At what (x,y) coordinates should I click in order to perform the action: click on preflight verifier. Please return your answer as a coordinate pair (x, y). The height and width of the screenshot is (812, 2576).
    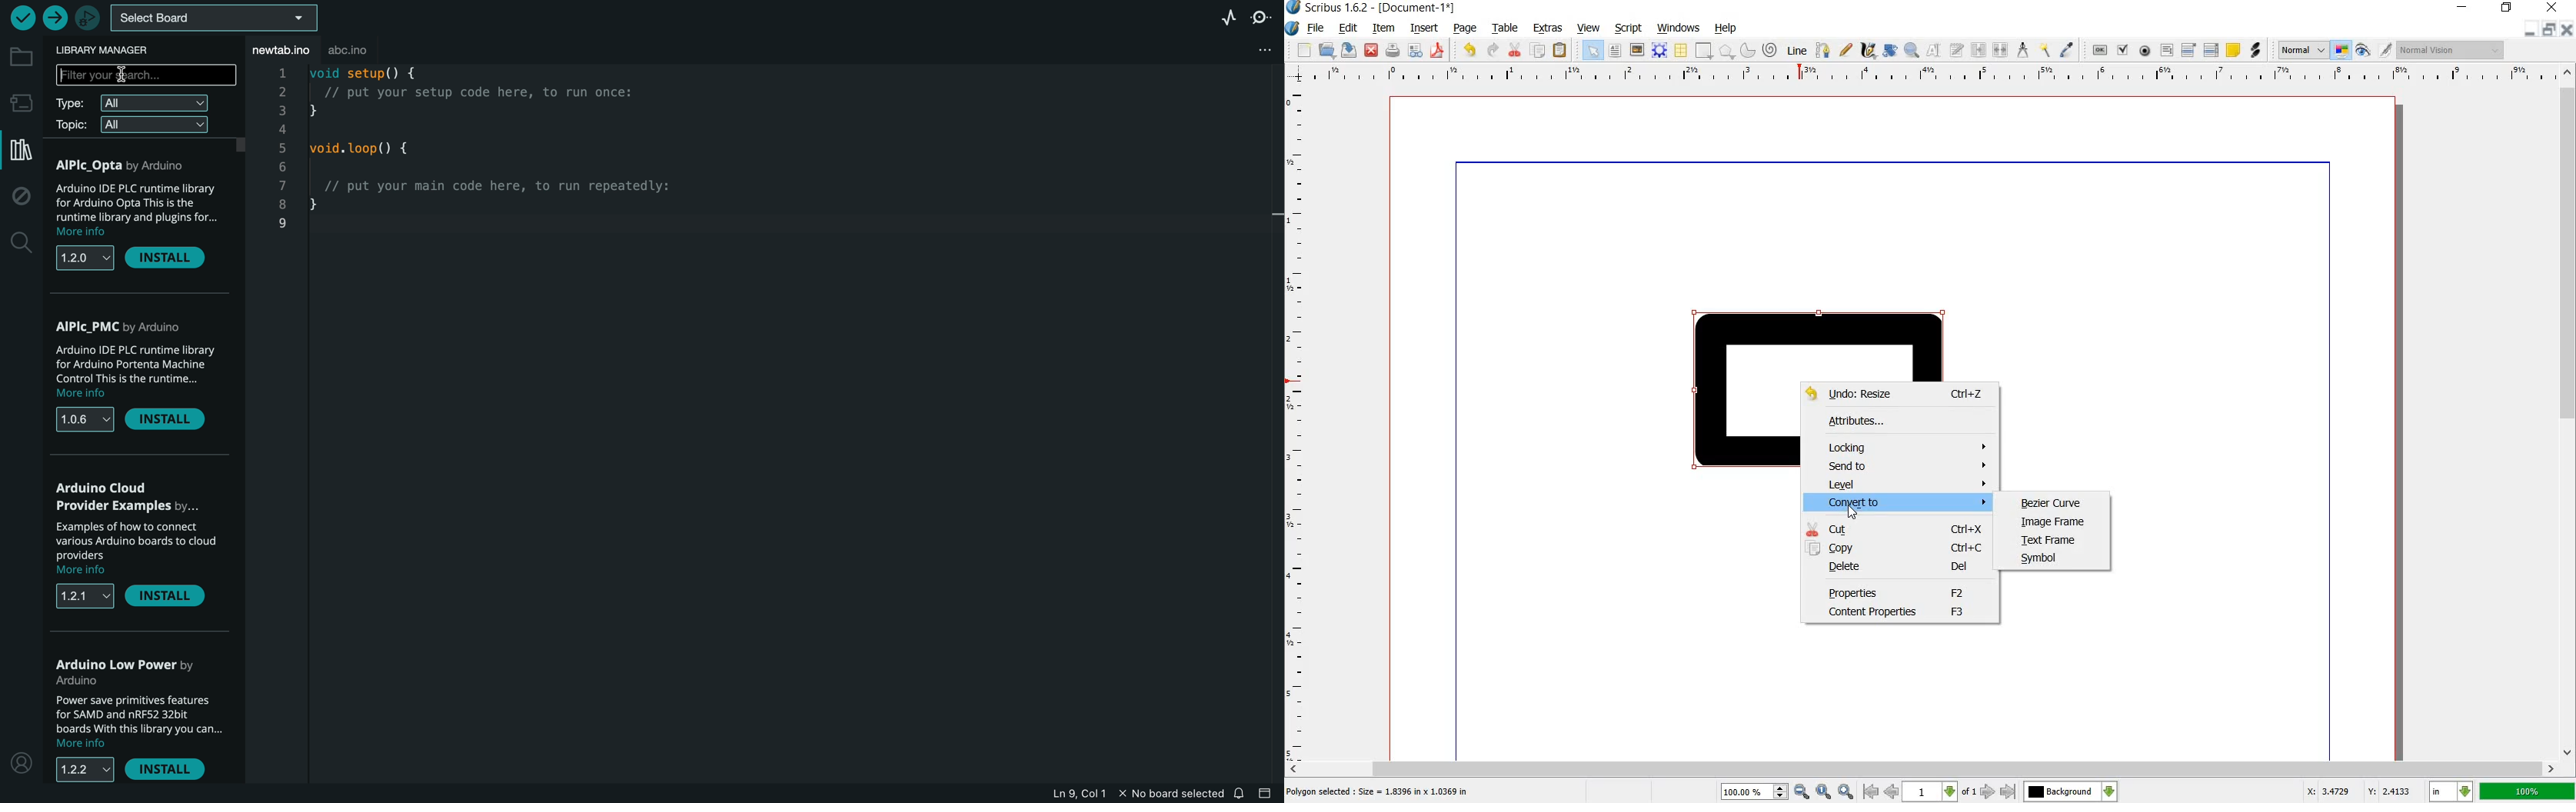
    Looking at the image, I should click on (1414, 51).